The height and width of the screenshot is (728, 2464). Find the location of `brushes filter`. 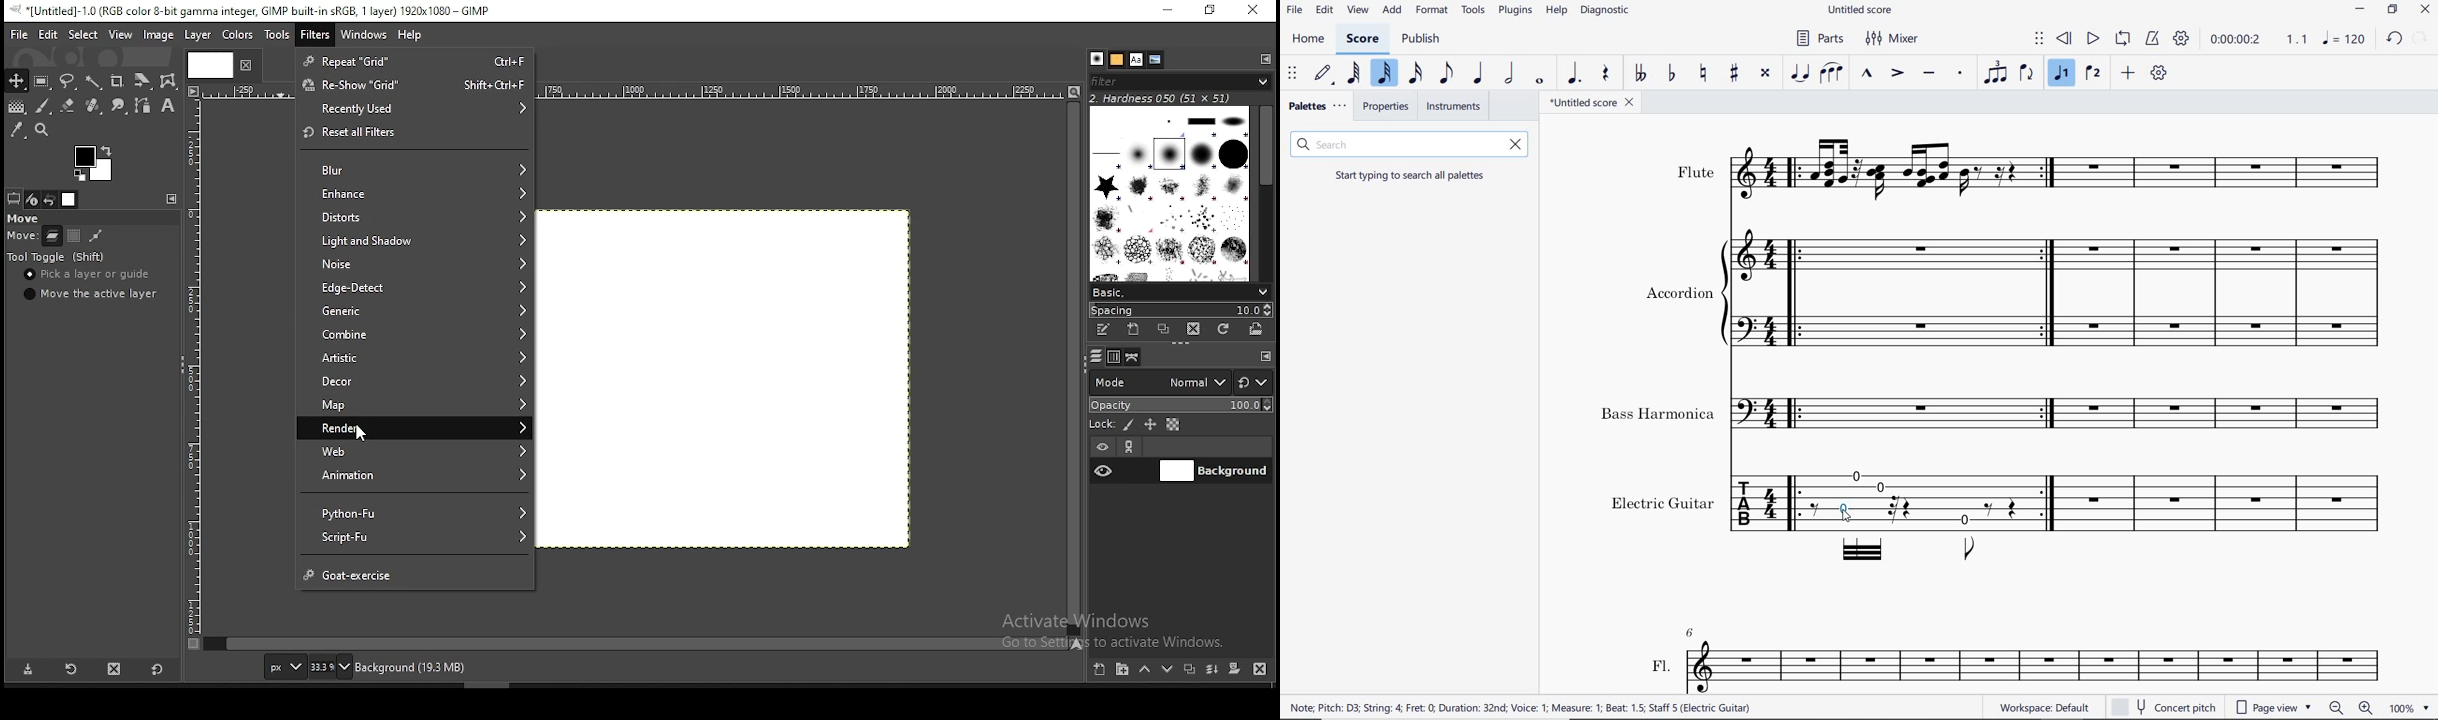

brushes filter is located at coordinates (1180, 81).